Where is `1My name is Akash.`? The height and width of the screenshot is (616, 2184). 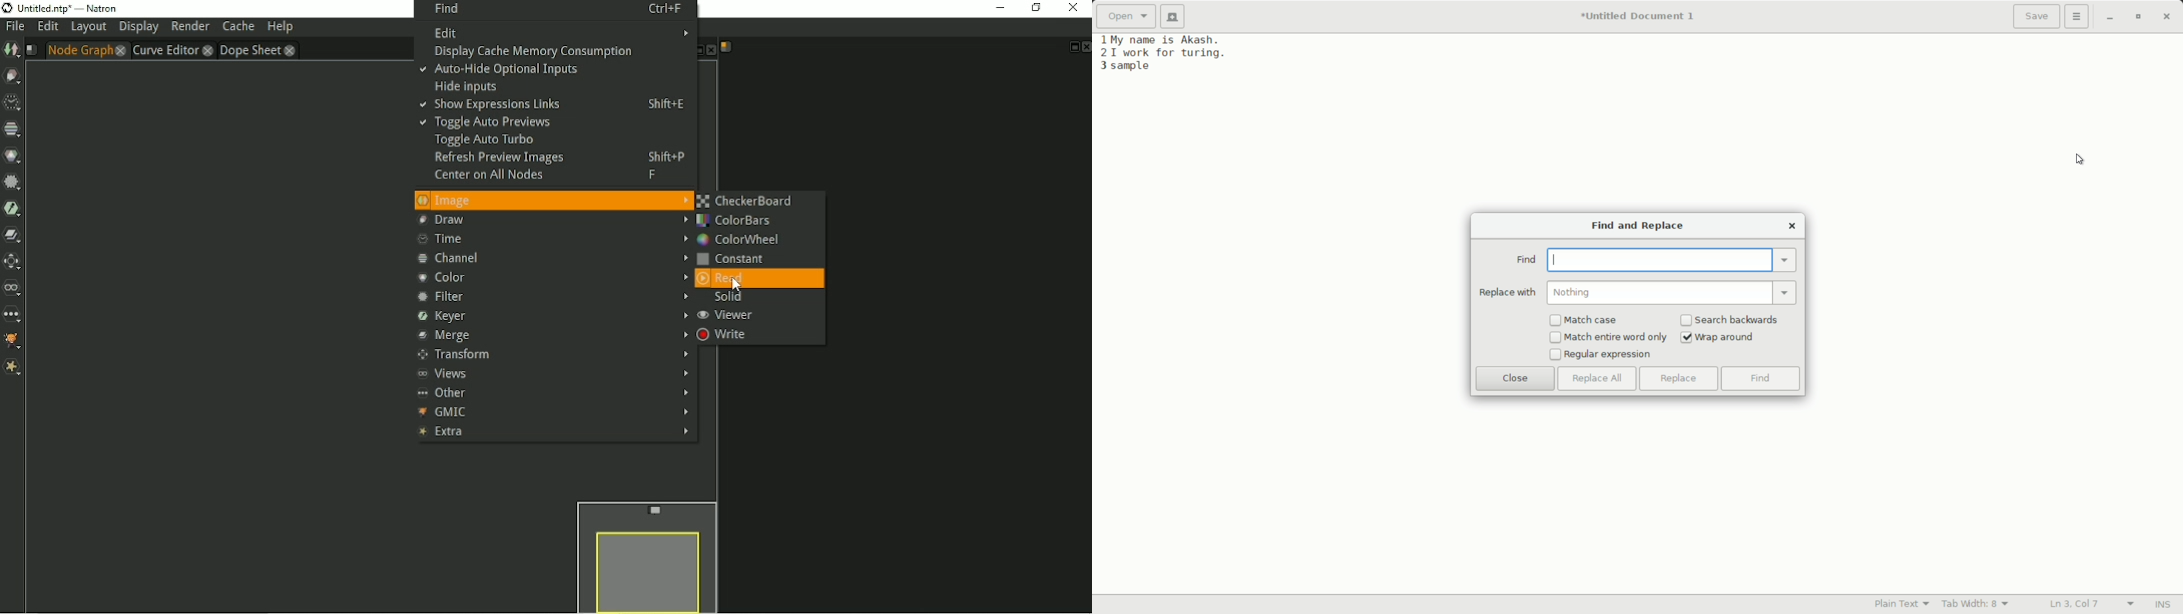
1My name is Akash. is located at coordinates (1162, 39).